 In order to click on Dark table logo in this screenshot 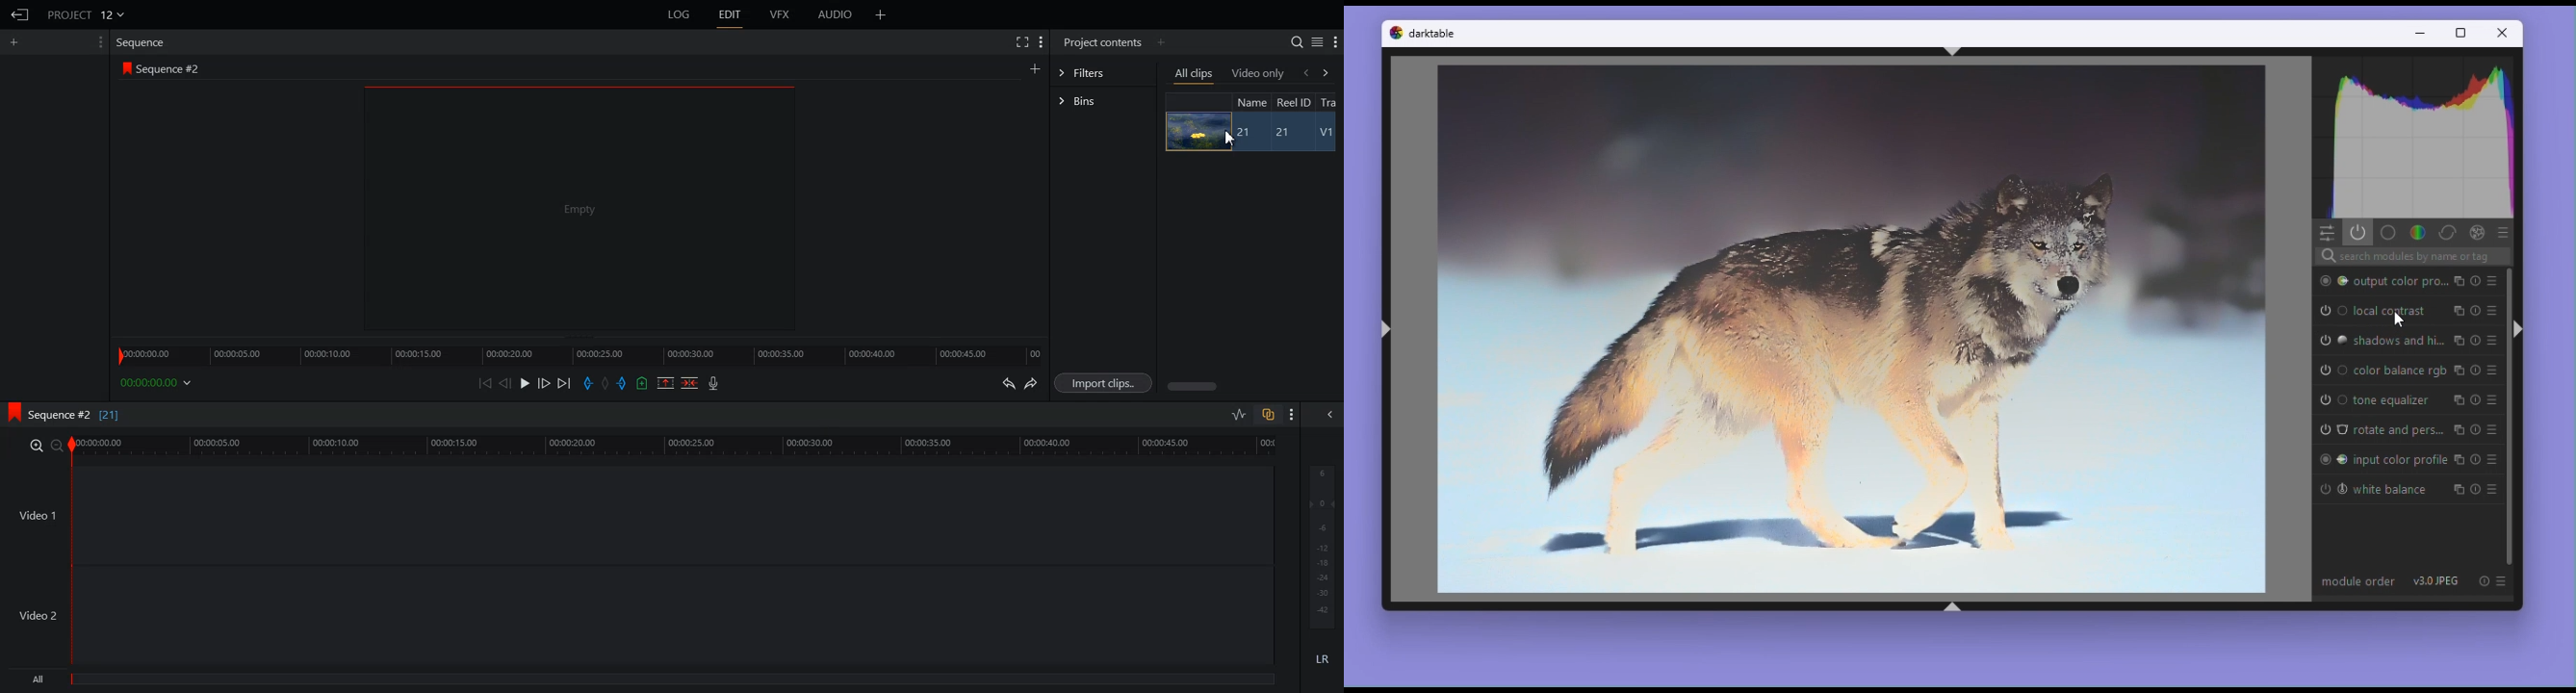, I will do `click(1396, 35)`.